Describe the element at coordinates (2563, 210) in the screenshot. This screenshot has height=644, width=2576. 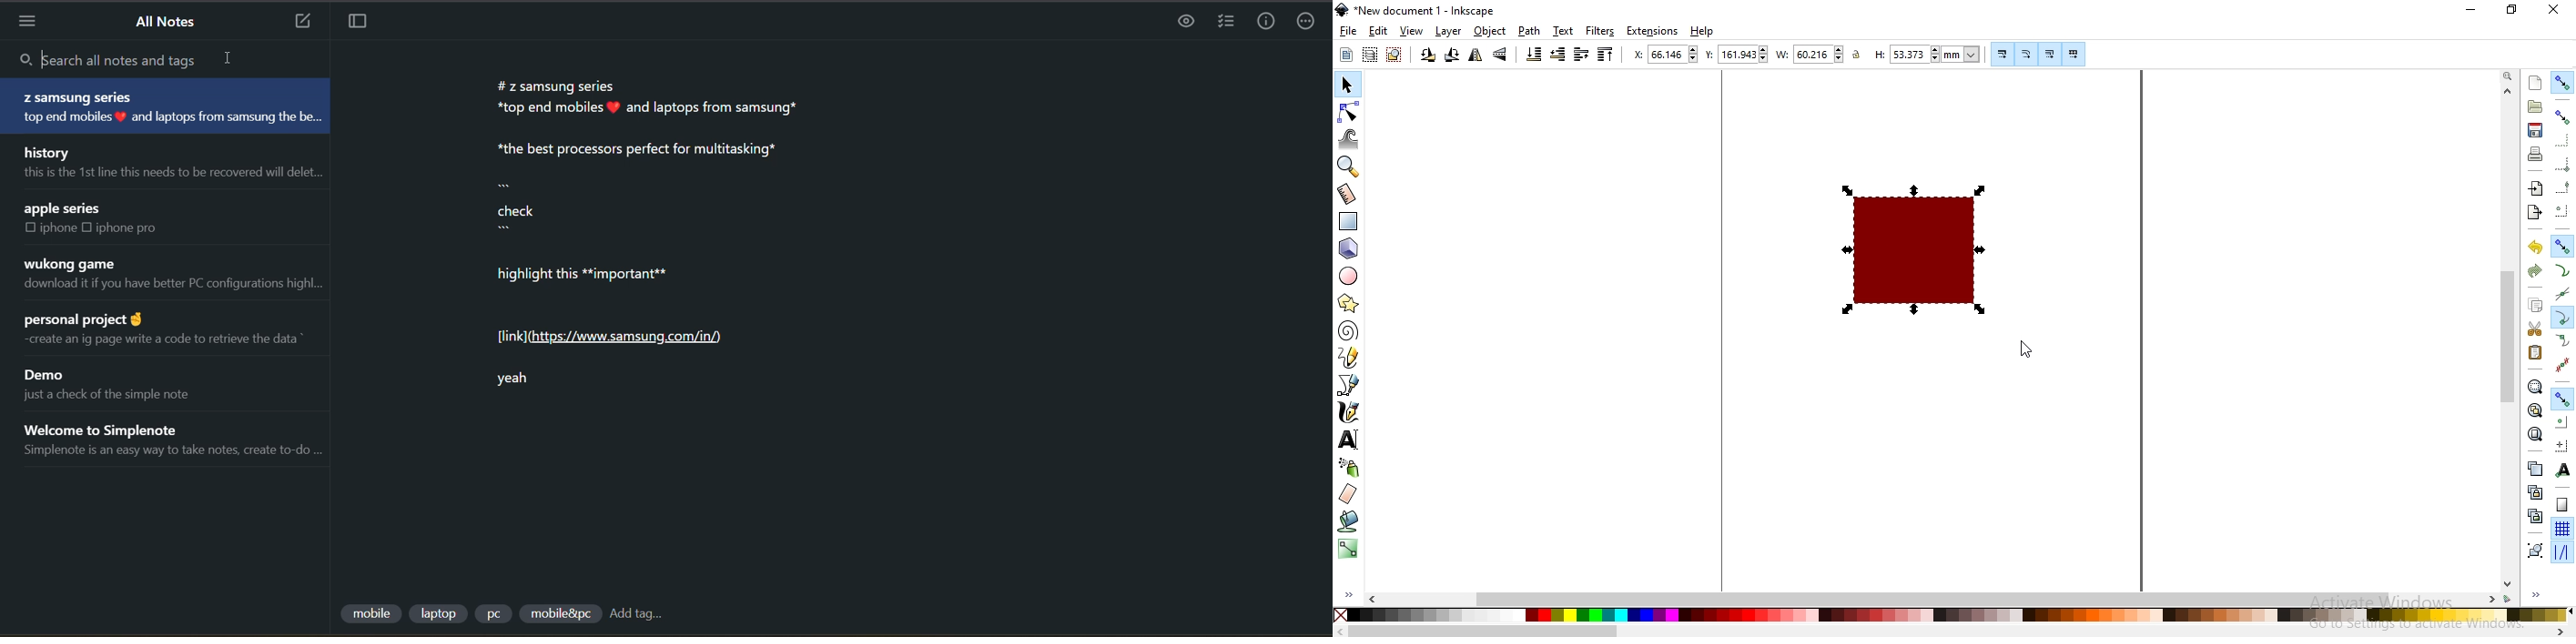
I see `snap centers of bounding boxes` at that location.